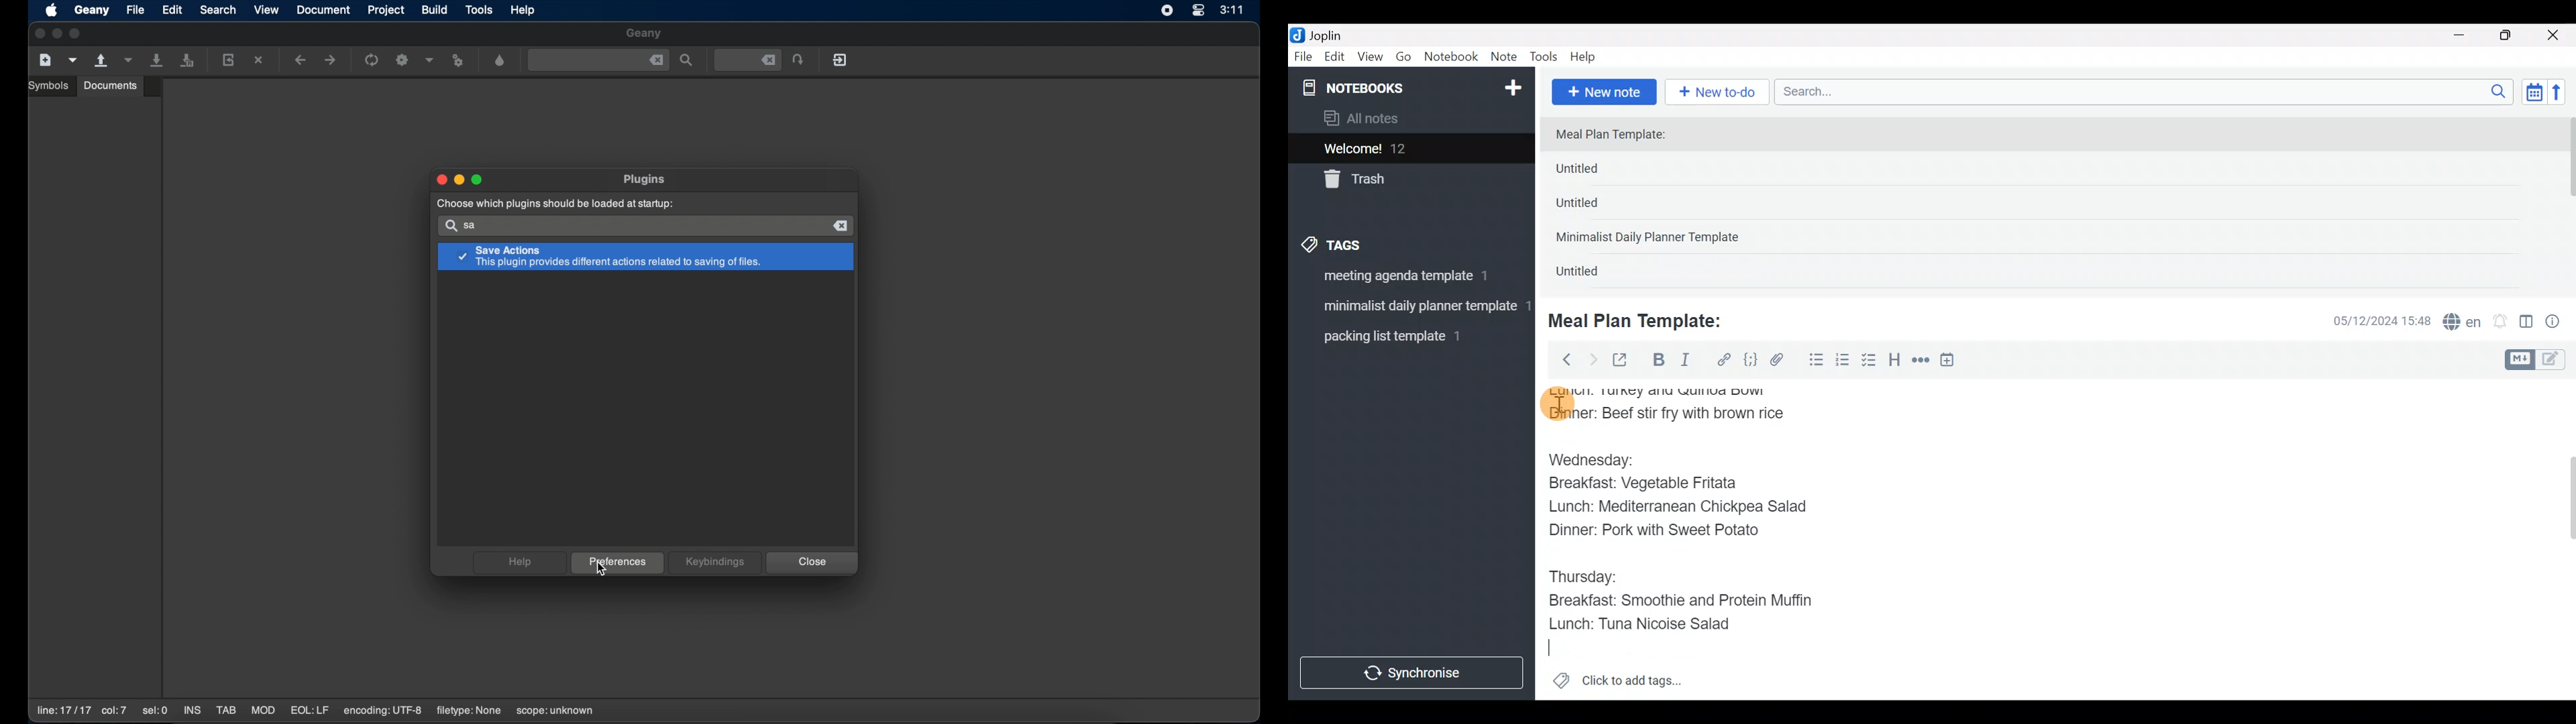 This screenshot has width=2576, height=728. Describe the element at coordinates (1407, 280) in the screenshot. I see `Tag 1` at that location.